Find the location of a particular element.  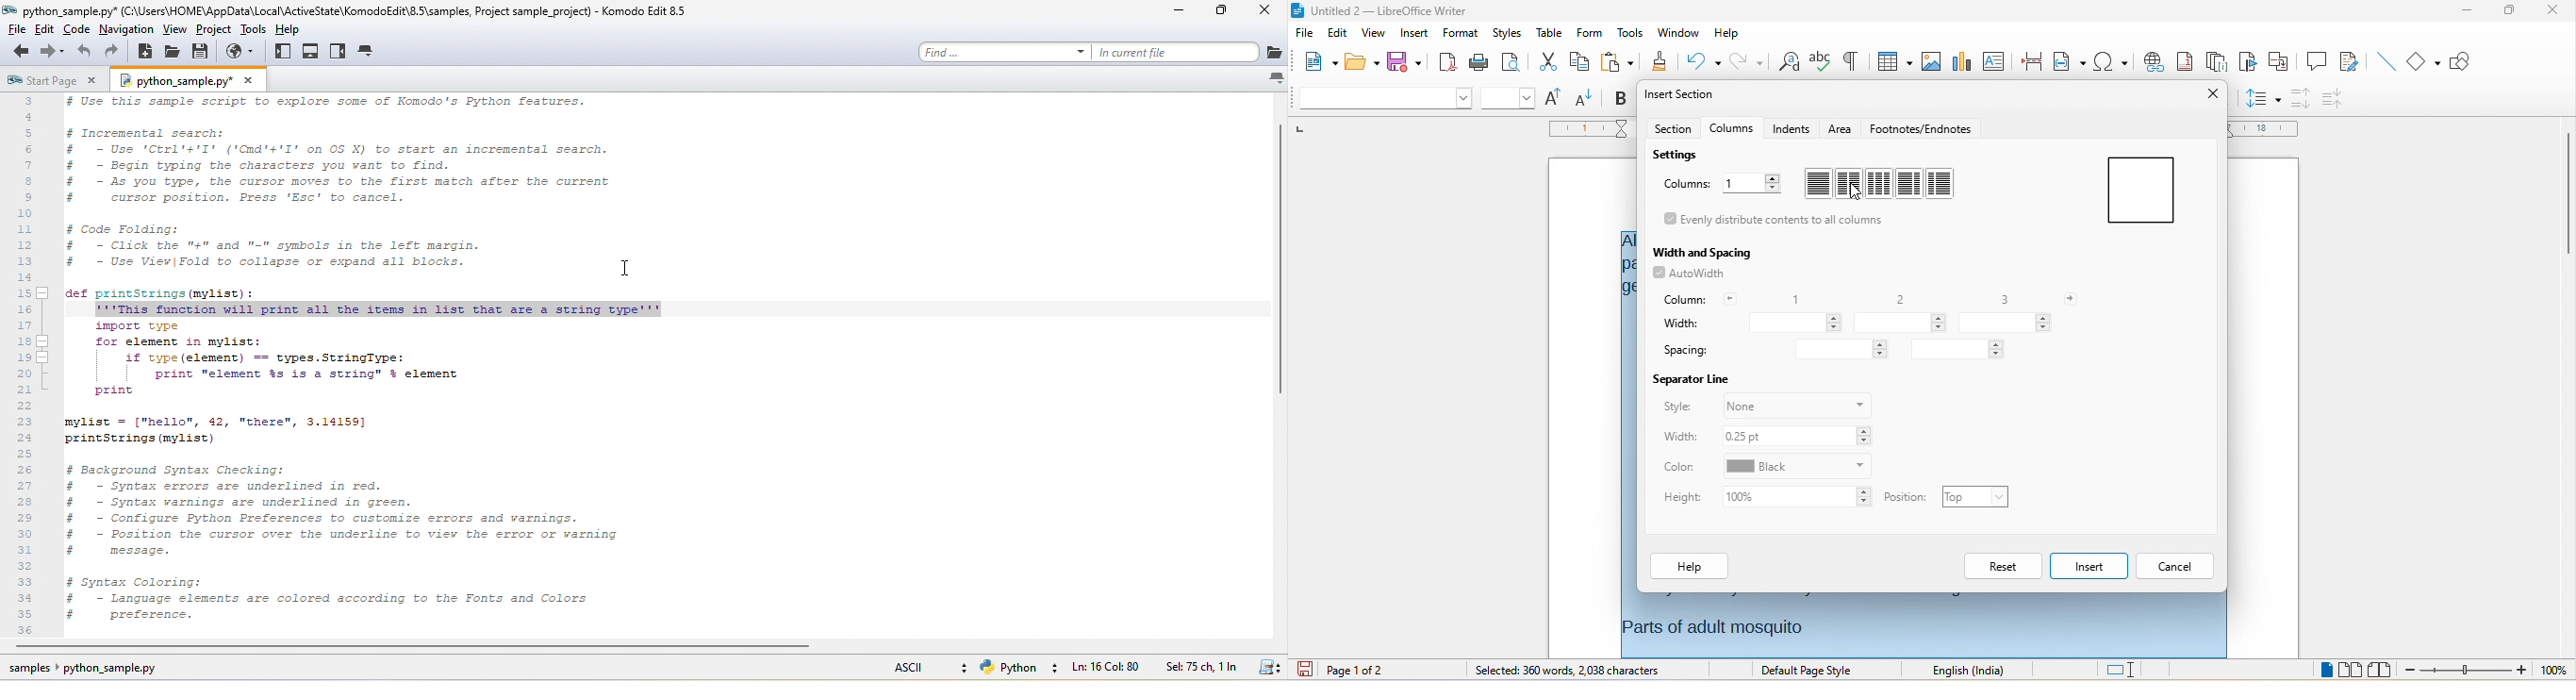

find and replace is located at coordinates (1789, 63).